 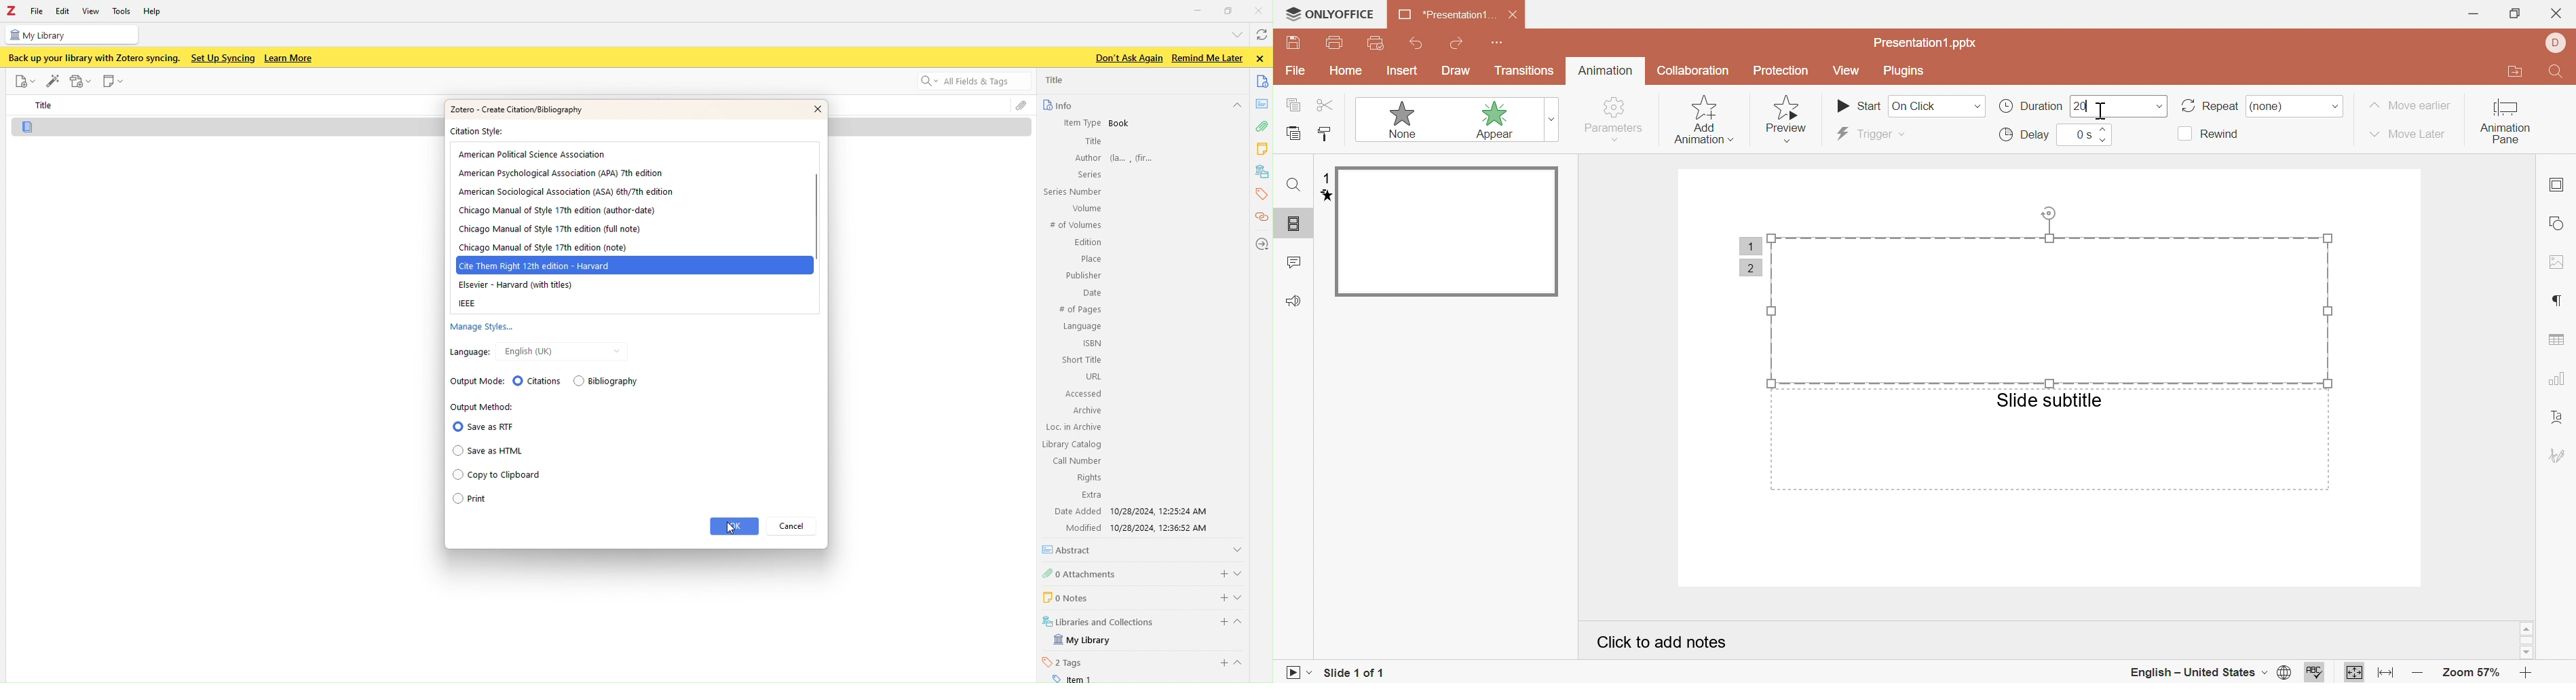 I want to click on Library Catalog, so click(x=1073, y=444).